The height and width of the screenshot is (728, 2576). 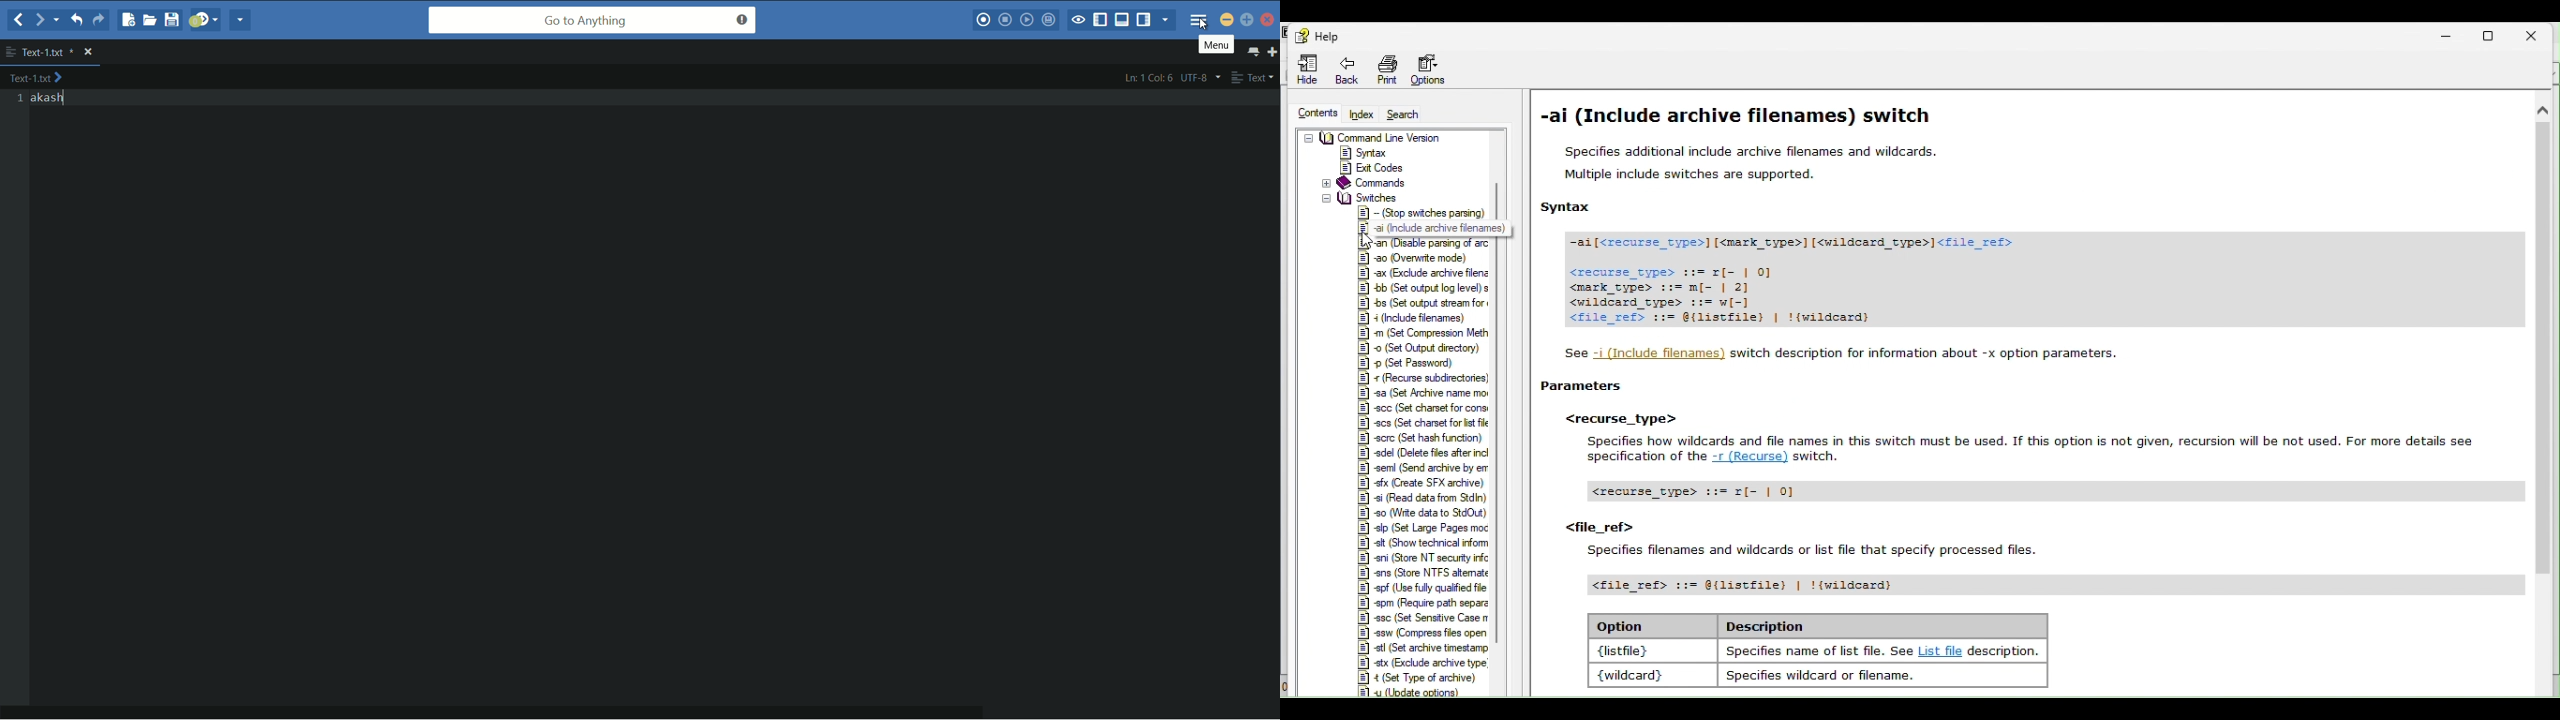 I want to click on Print, so click(x=1383, y=67).